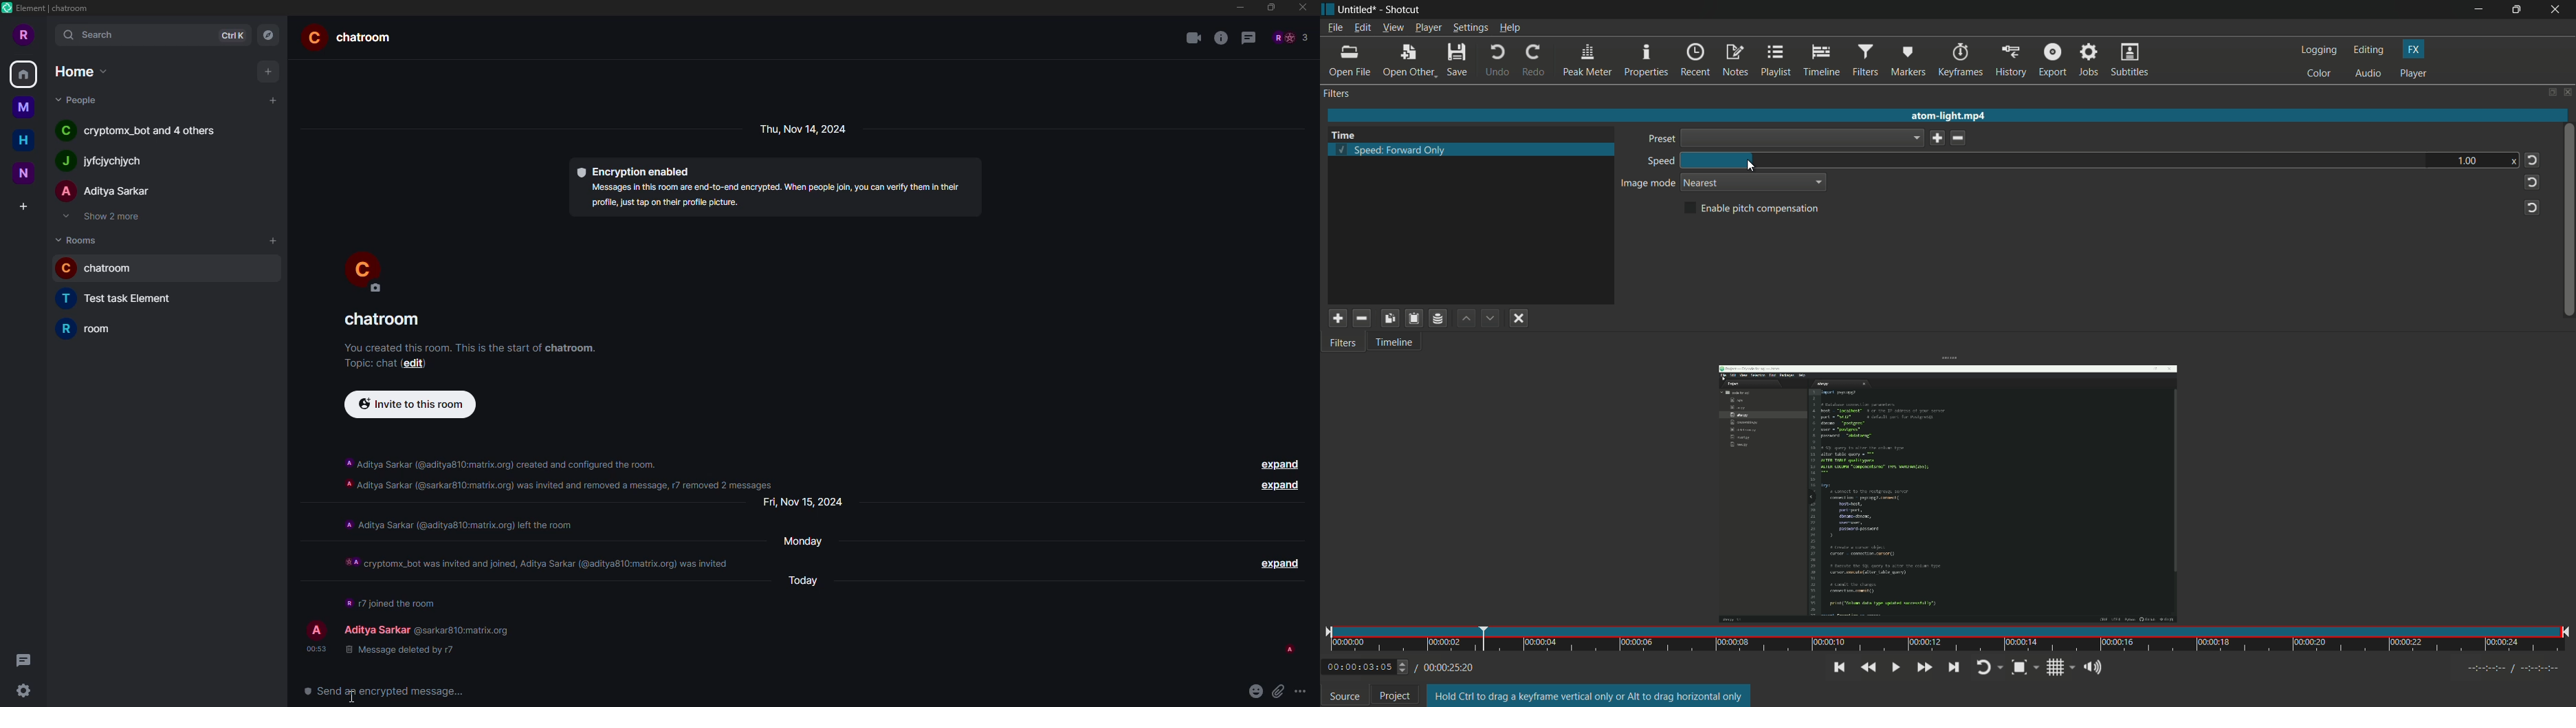 The width and height of the screenshot is (2576, 728). I want to click on space, so click(27, 173).